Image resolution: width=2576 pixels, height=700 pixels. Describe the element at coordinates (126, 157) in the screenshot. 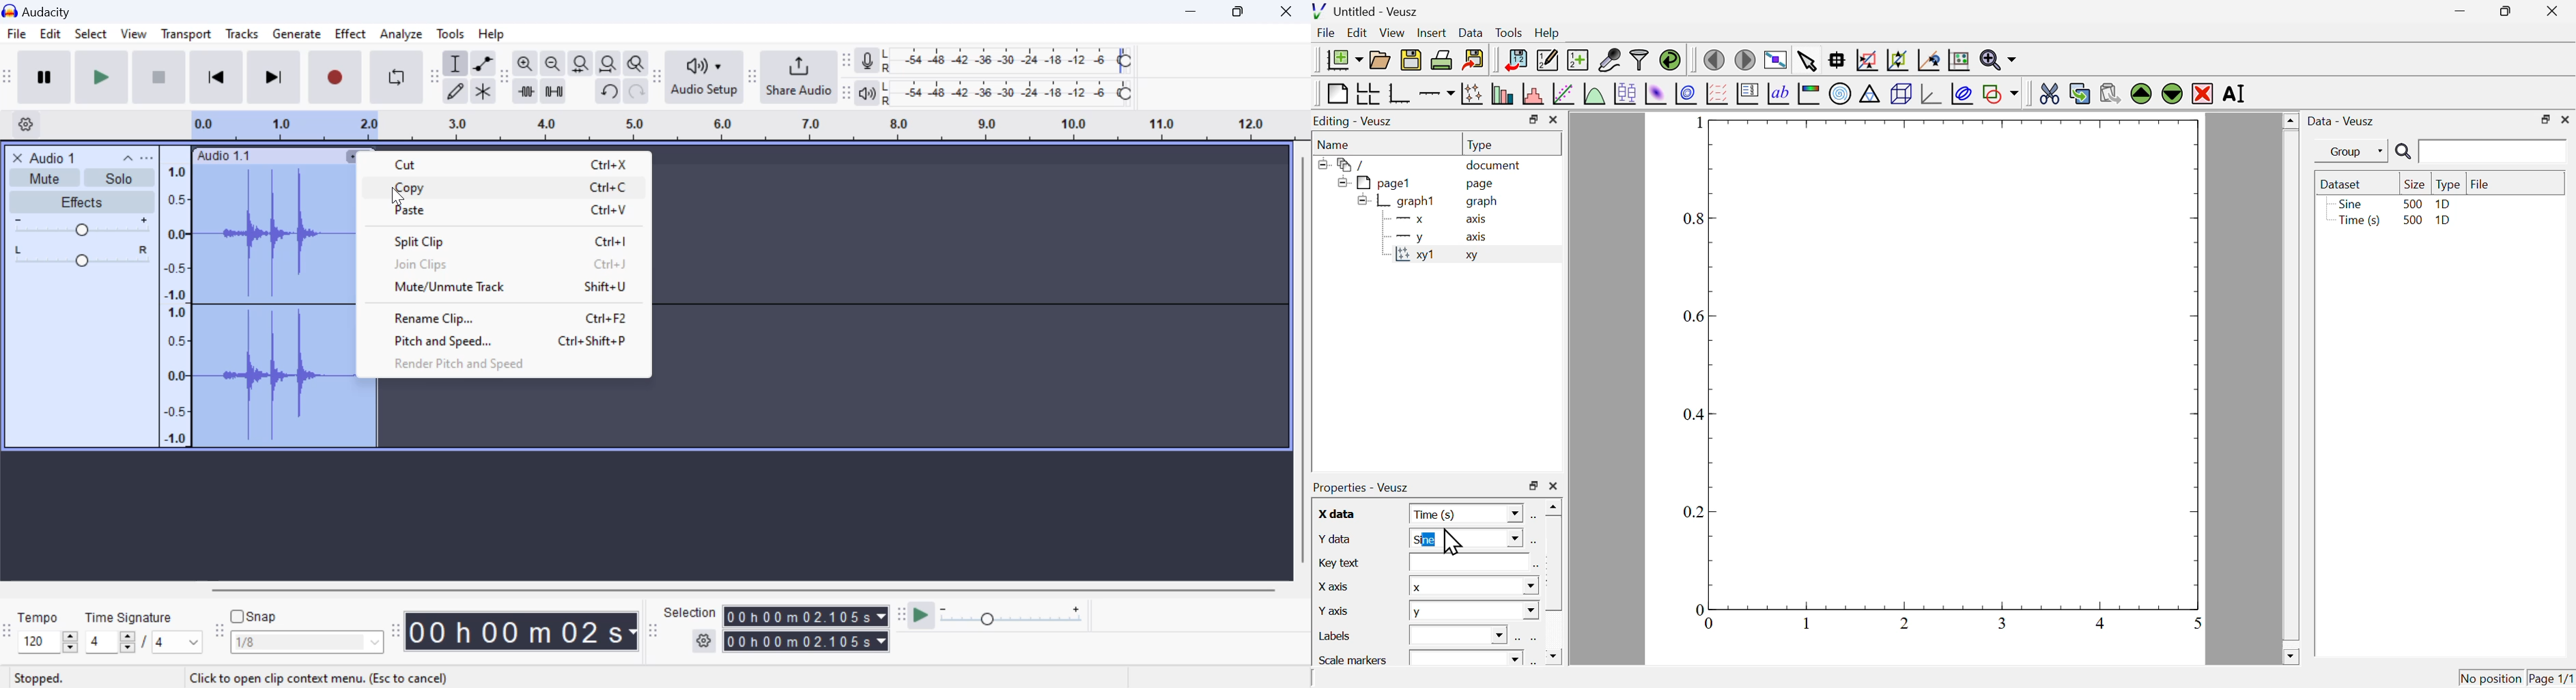

I see `collapse` at that location.